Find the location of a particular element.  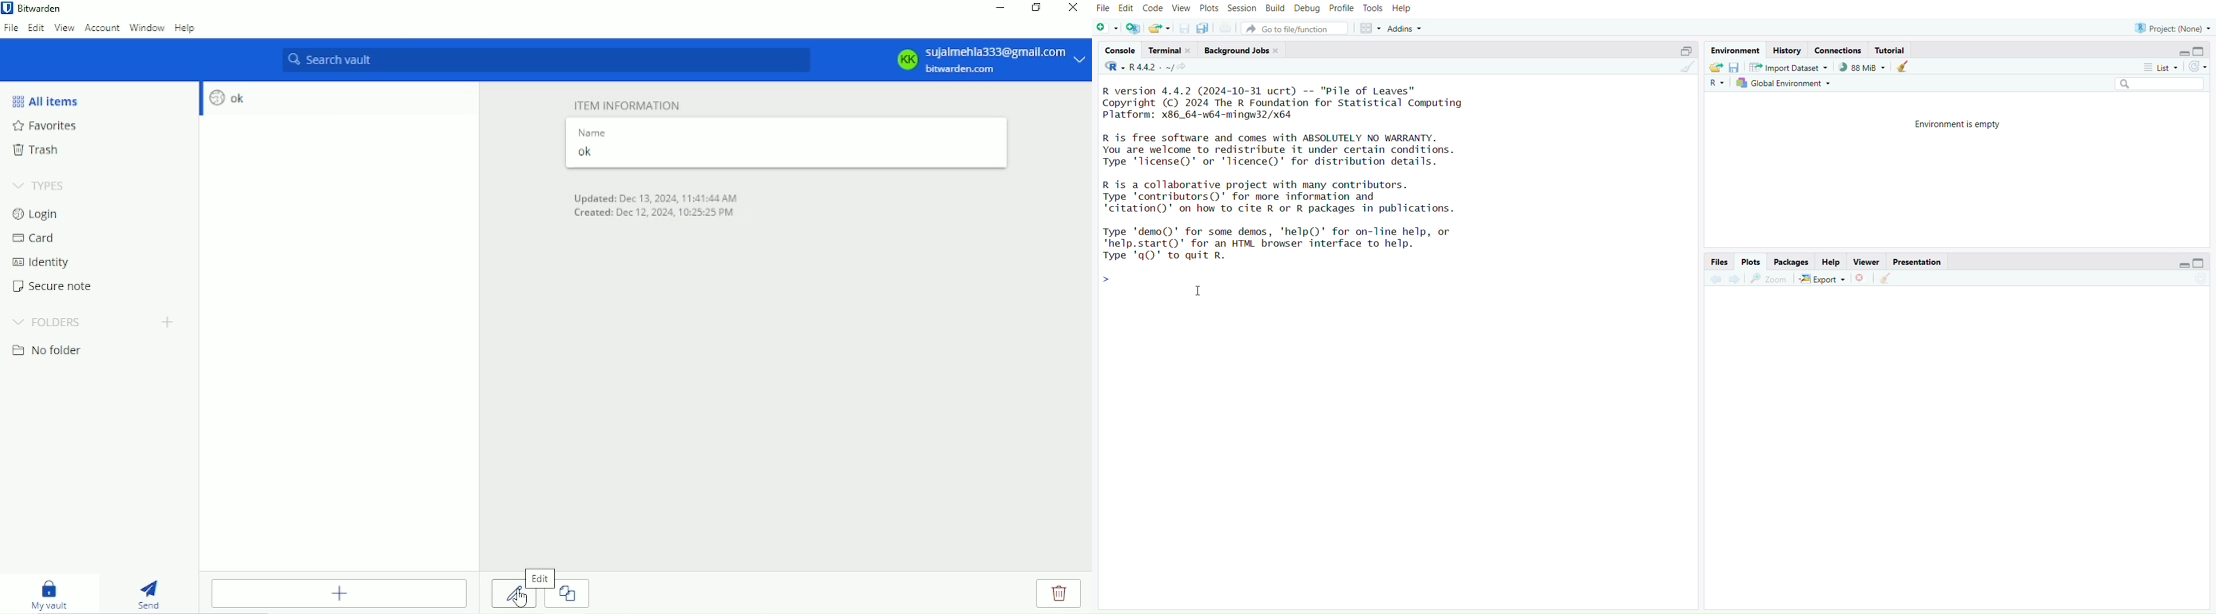

R 4.4.2 is located at coordinates (1139, 67).